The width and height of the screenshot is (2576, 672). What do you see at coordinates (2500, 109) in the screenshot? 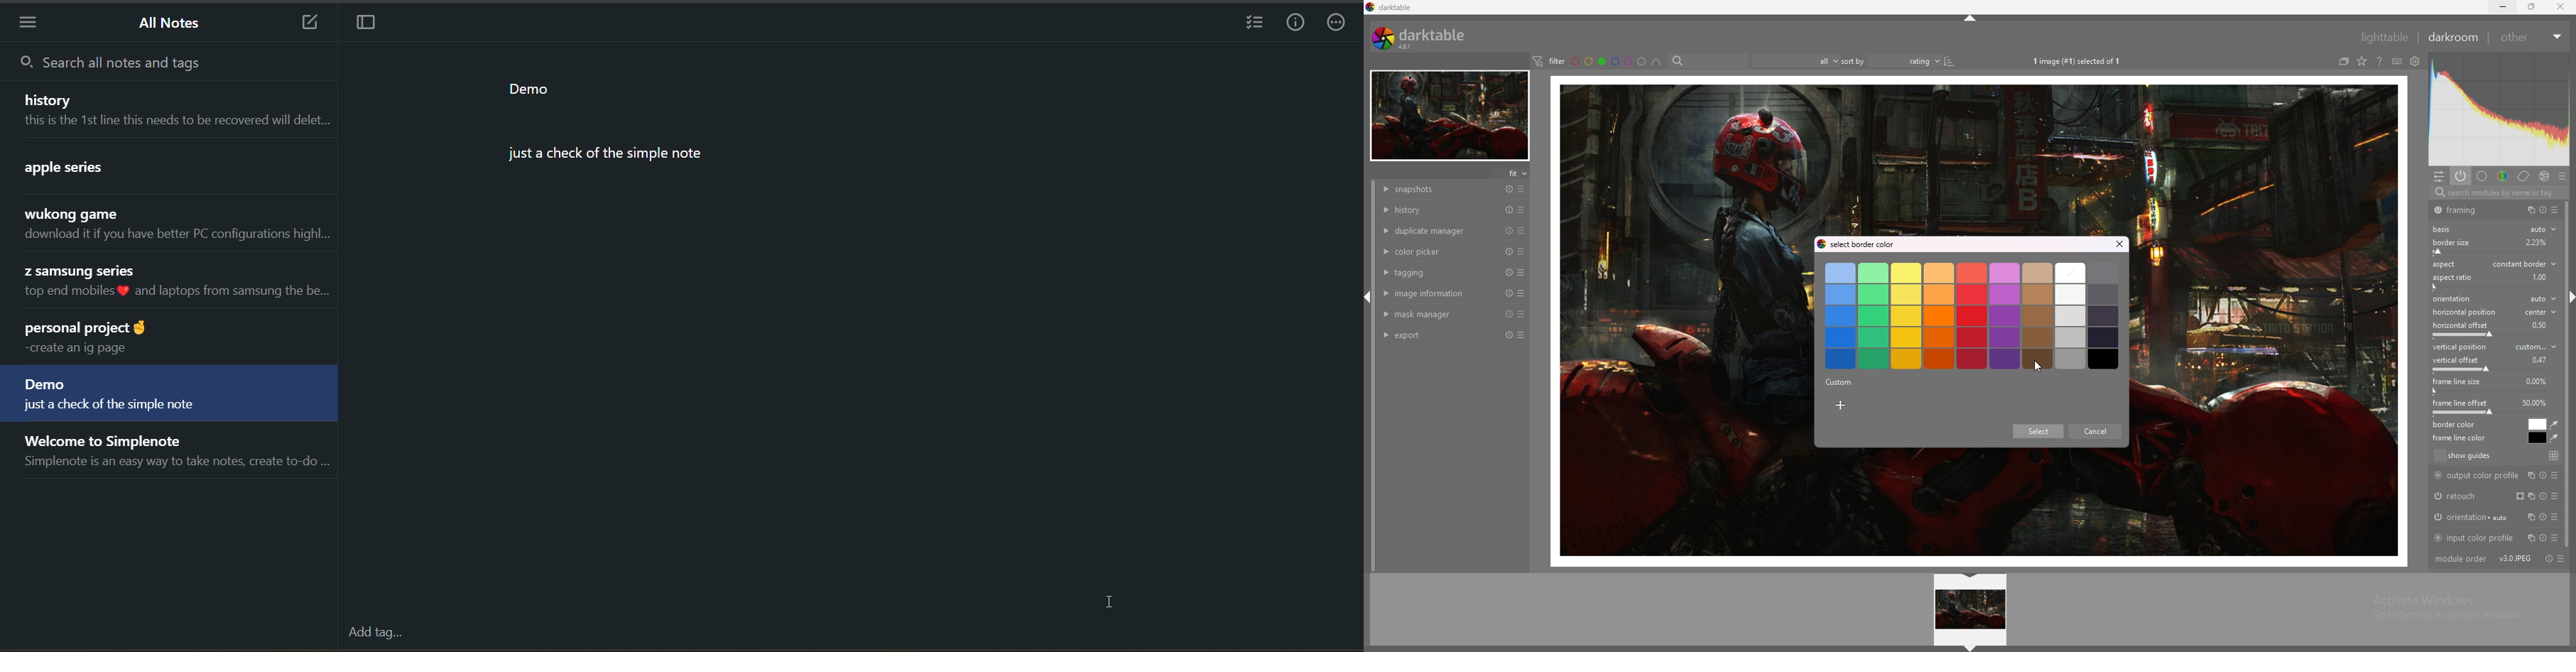
I see `photo heatmap` at bounding box center [2500, 109].